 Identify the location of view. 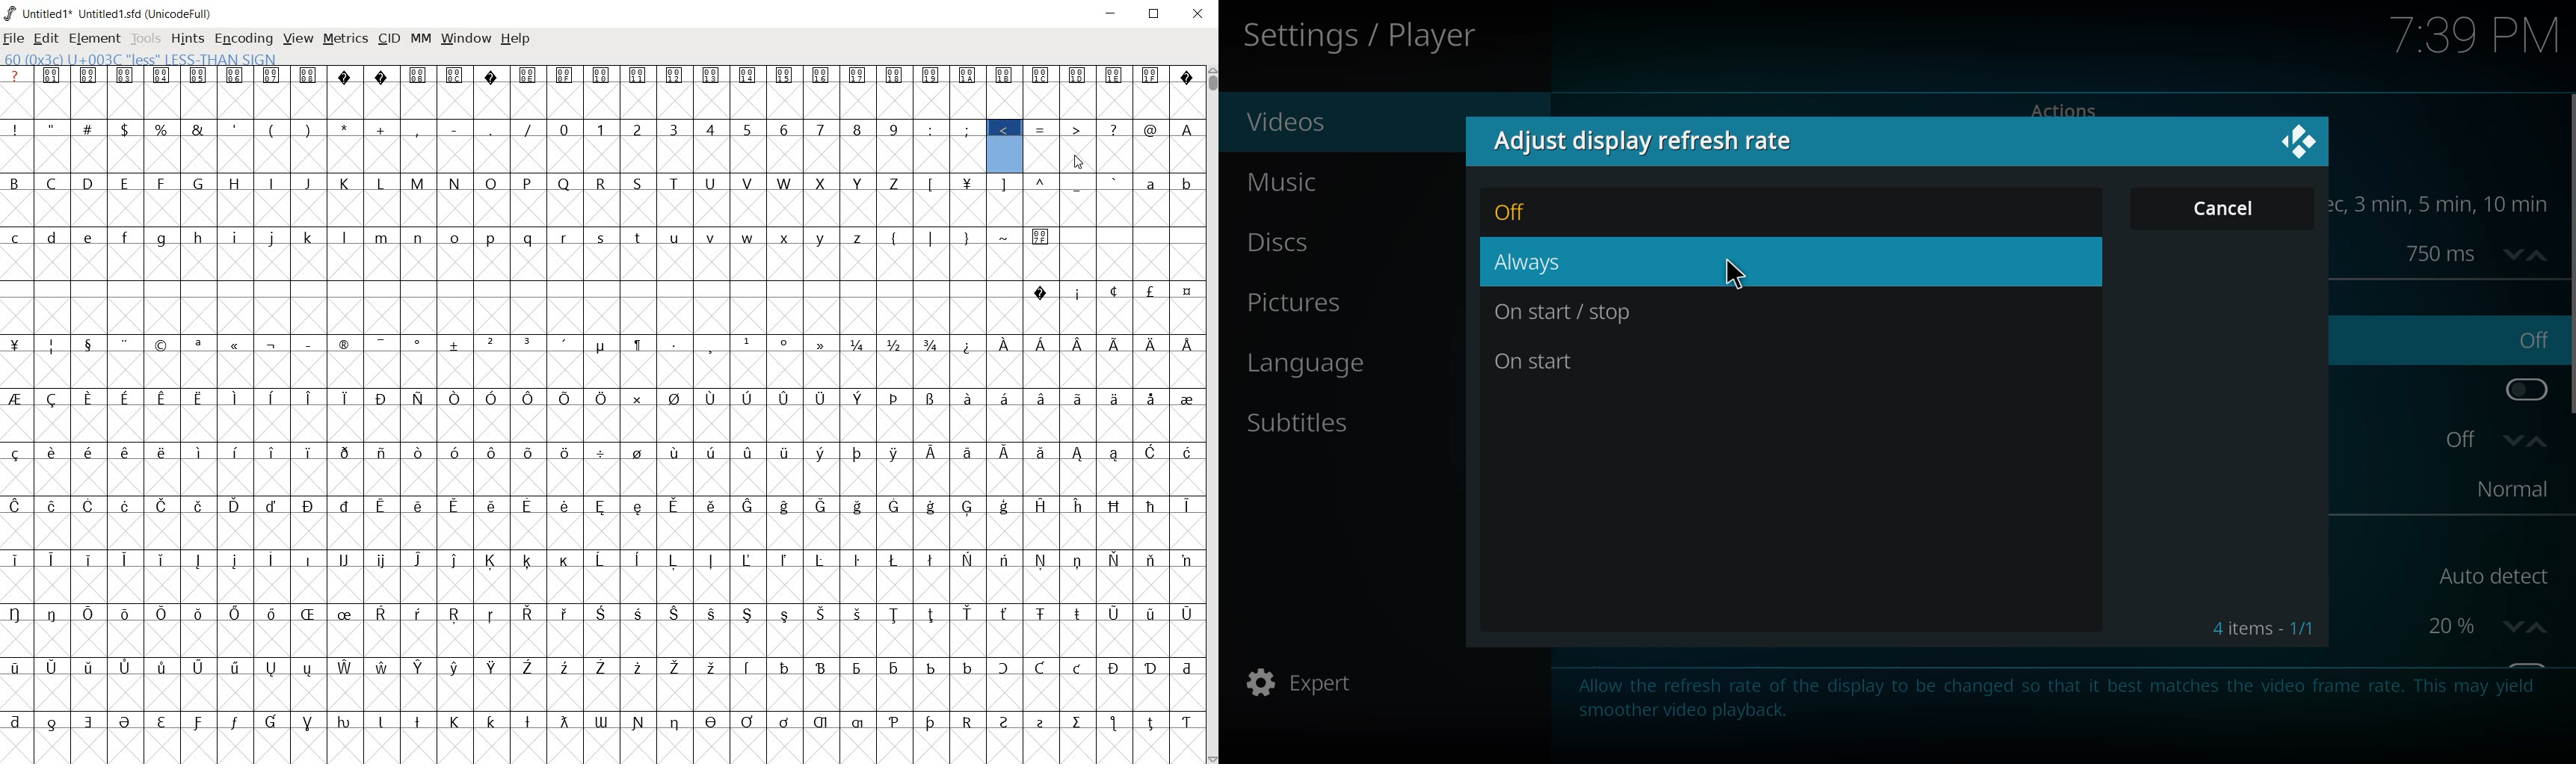
(299, 40).